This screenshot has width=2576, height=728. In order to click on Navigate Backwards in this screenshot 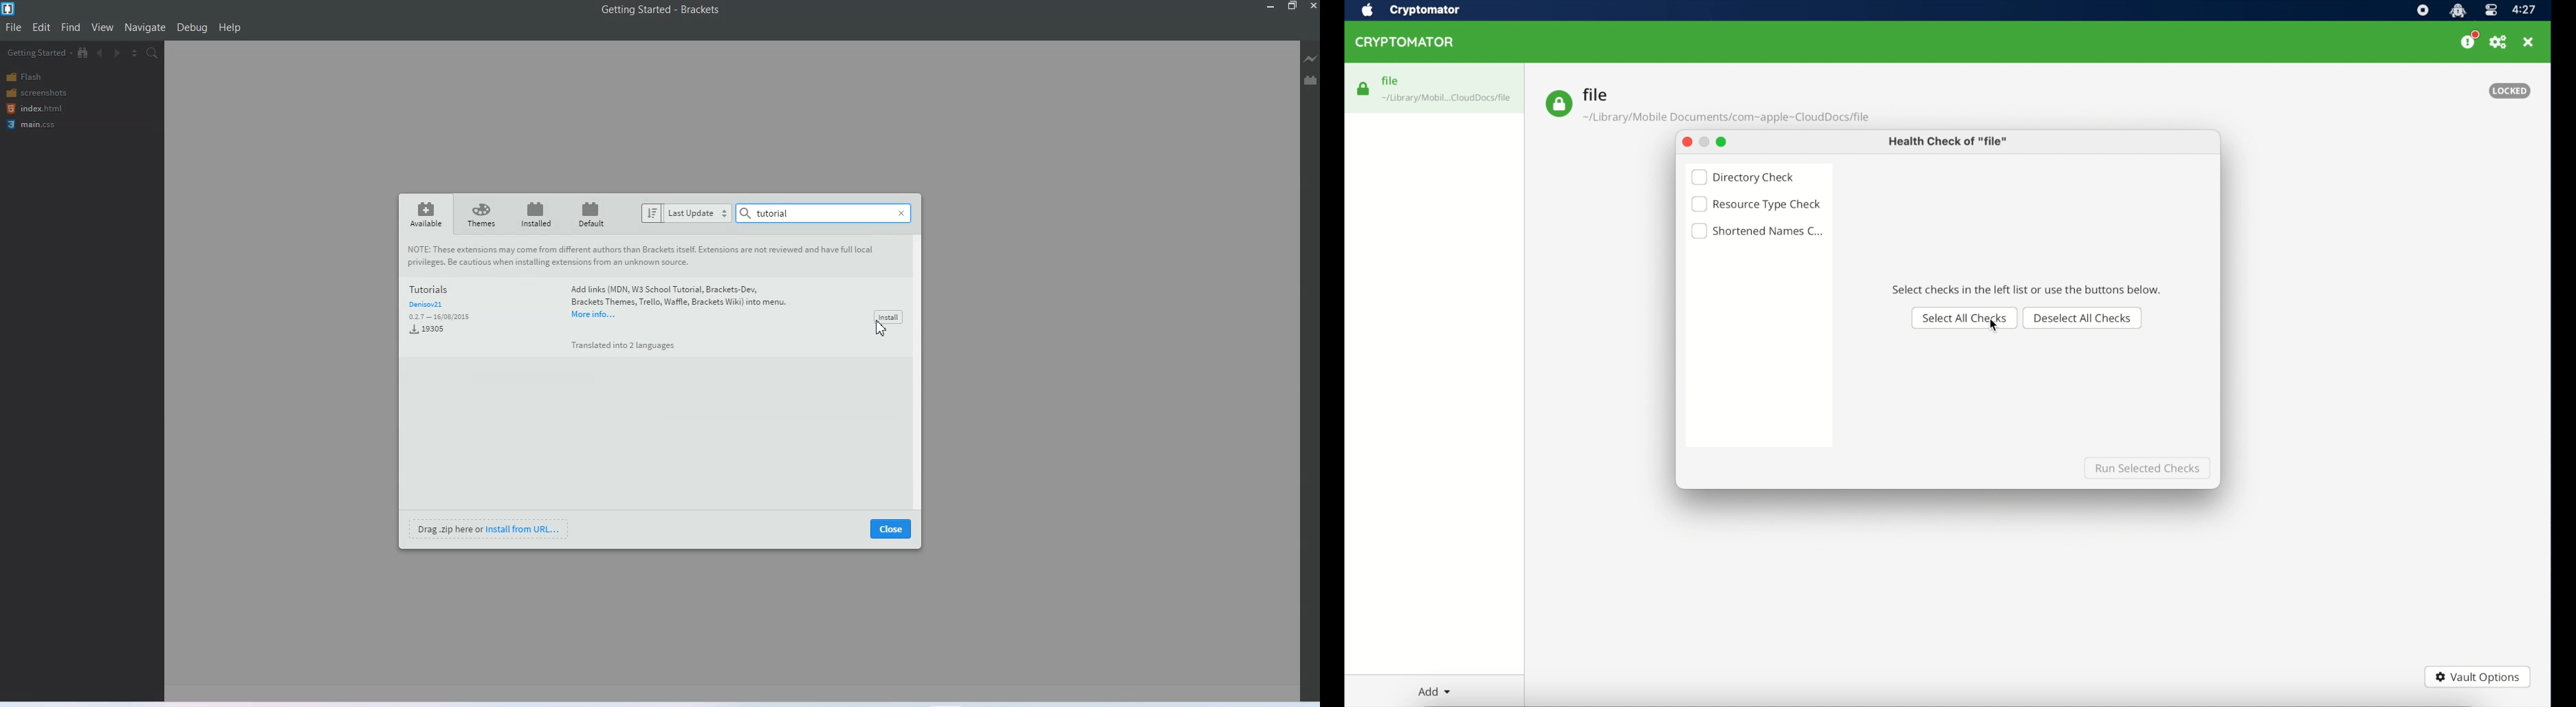, I will do `click(102, 53)`.